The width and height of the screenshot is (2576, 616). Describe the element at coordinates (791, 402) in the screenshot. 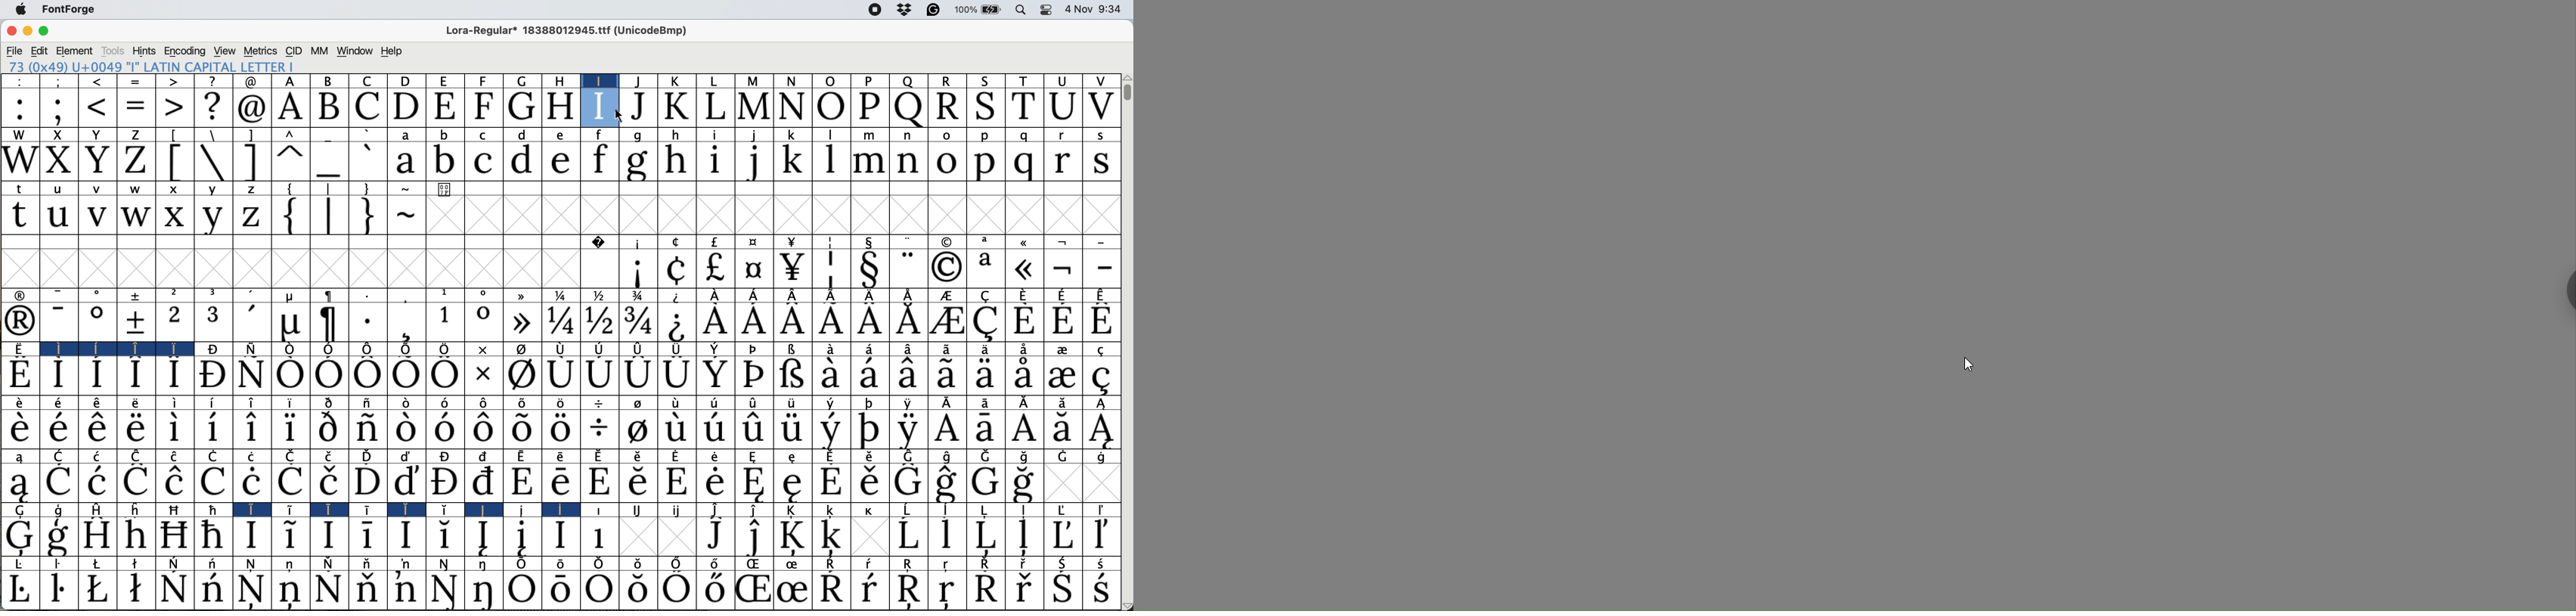

I see `Symbol` at that location.